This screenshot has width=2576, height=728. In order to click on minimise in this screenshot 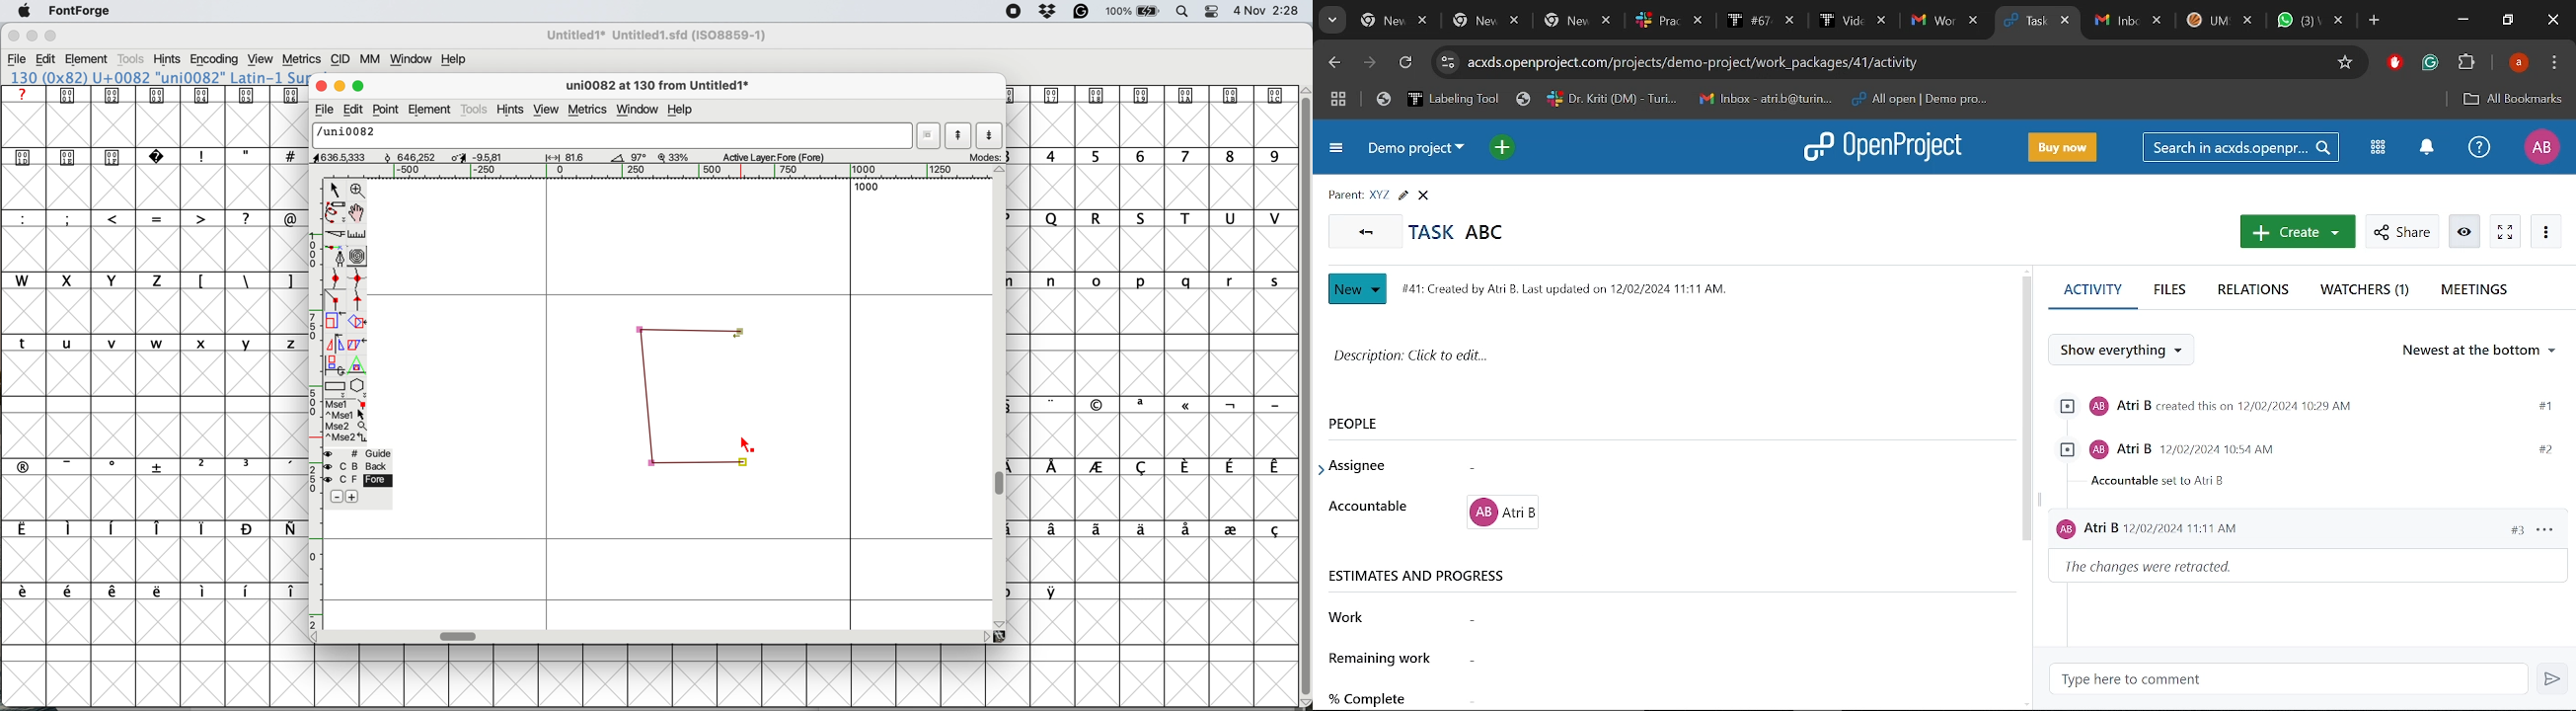, I will do `click(31, 36)`.